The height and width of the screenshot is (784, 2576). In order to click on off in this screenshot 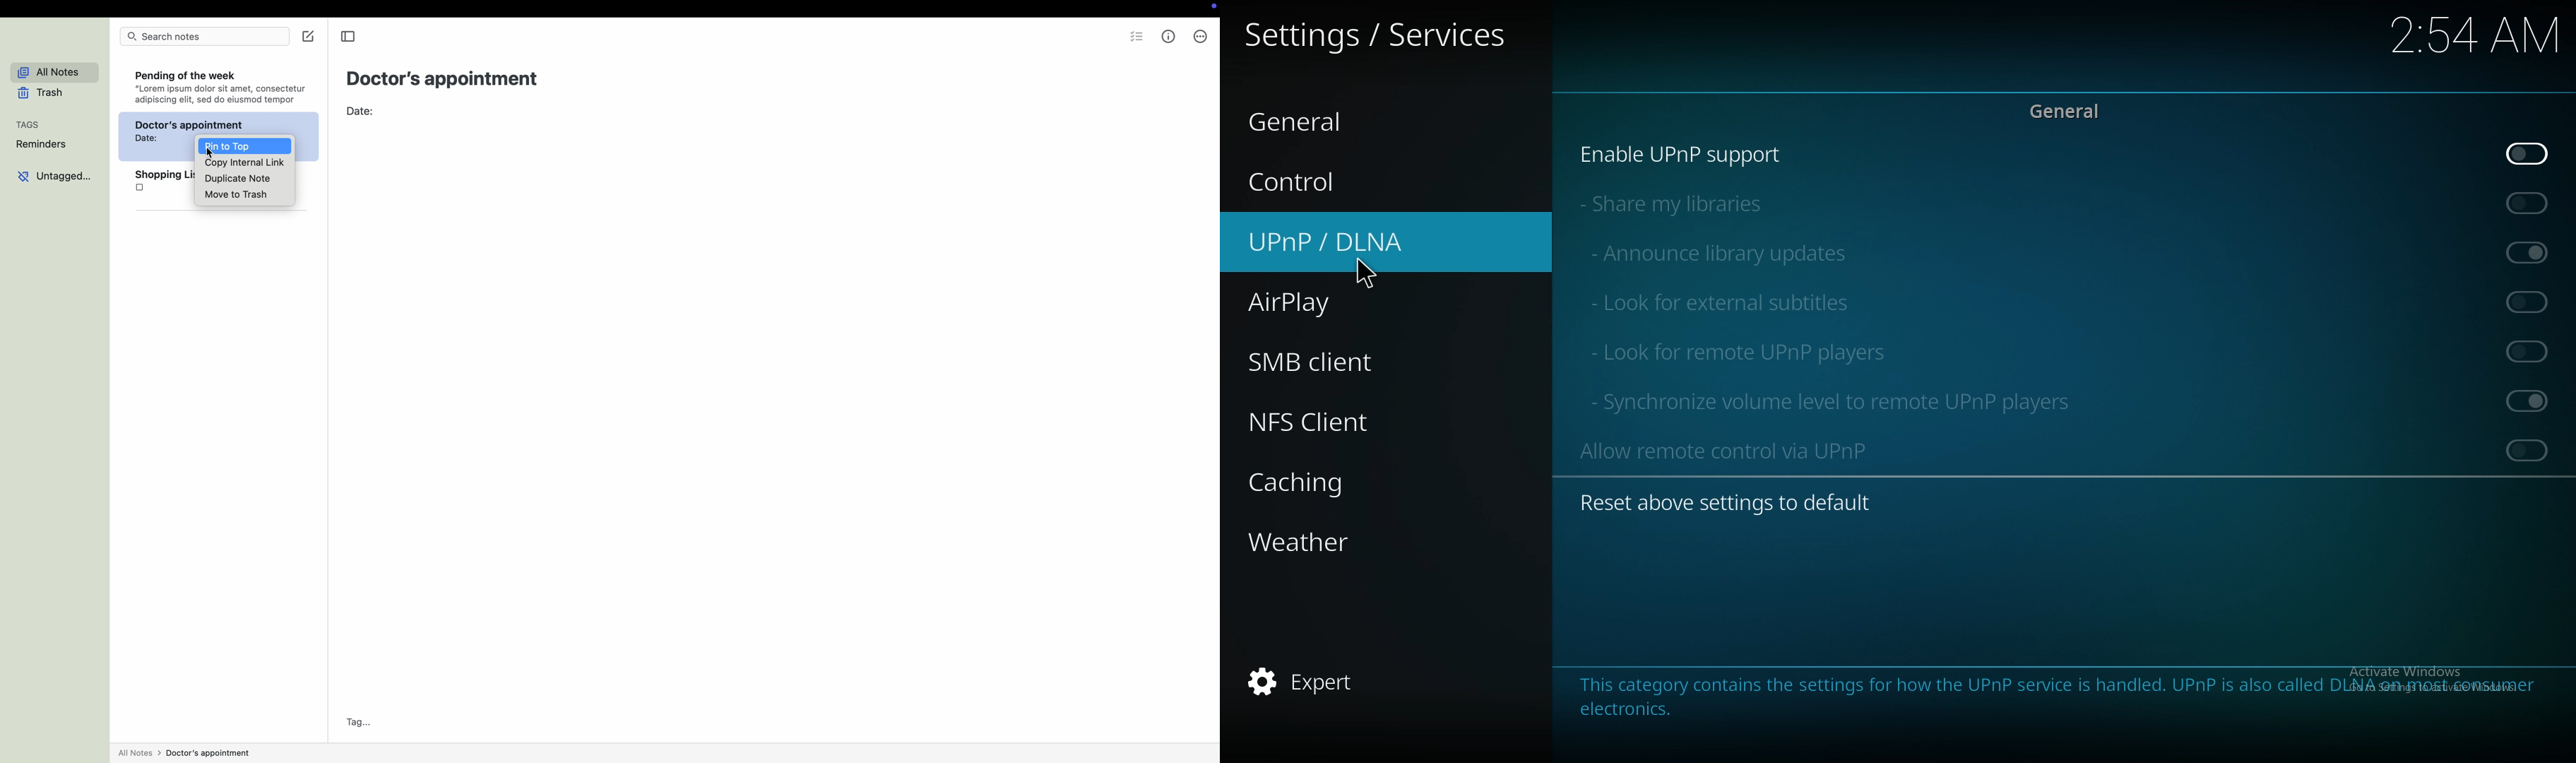, I will do `click(2529, 203)`.